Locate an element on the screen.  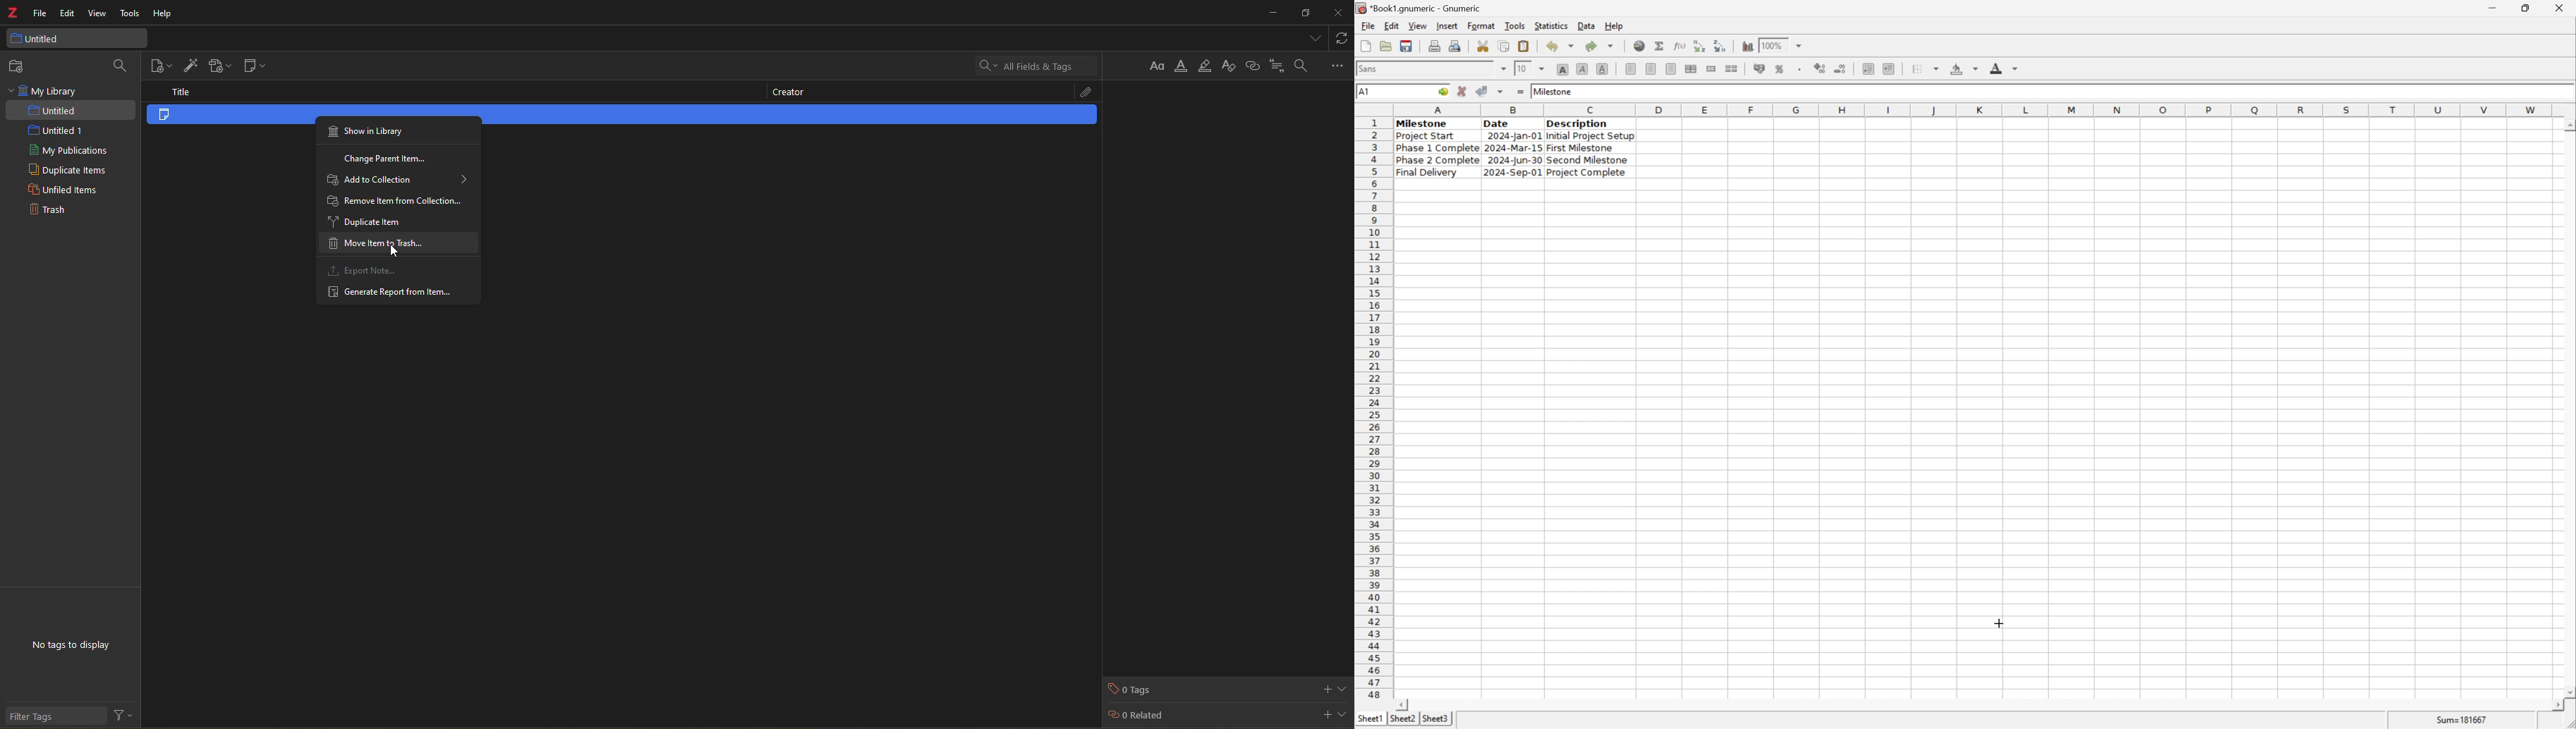
borders is located at coordinates (1929, 68).